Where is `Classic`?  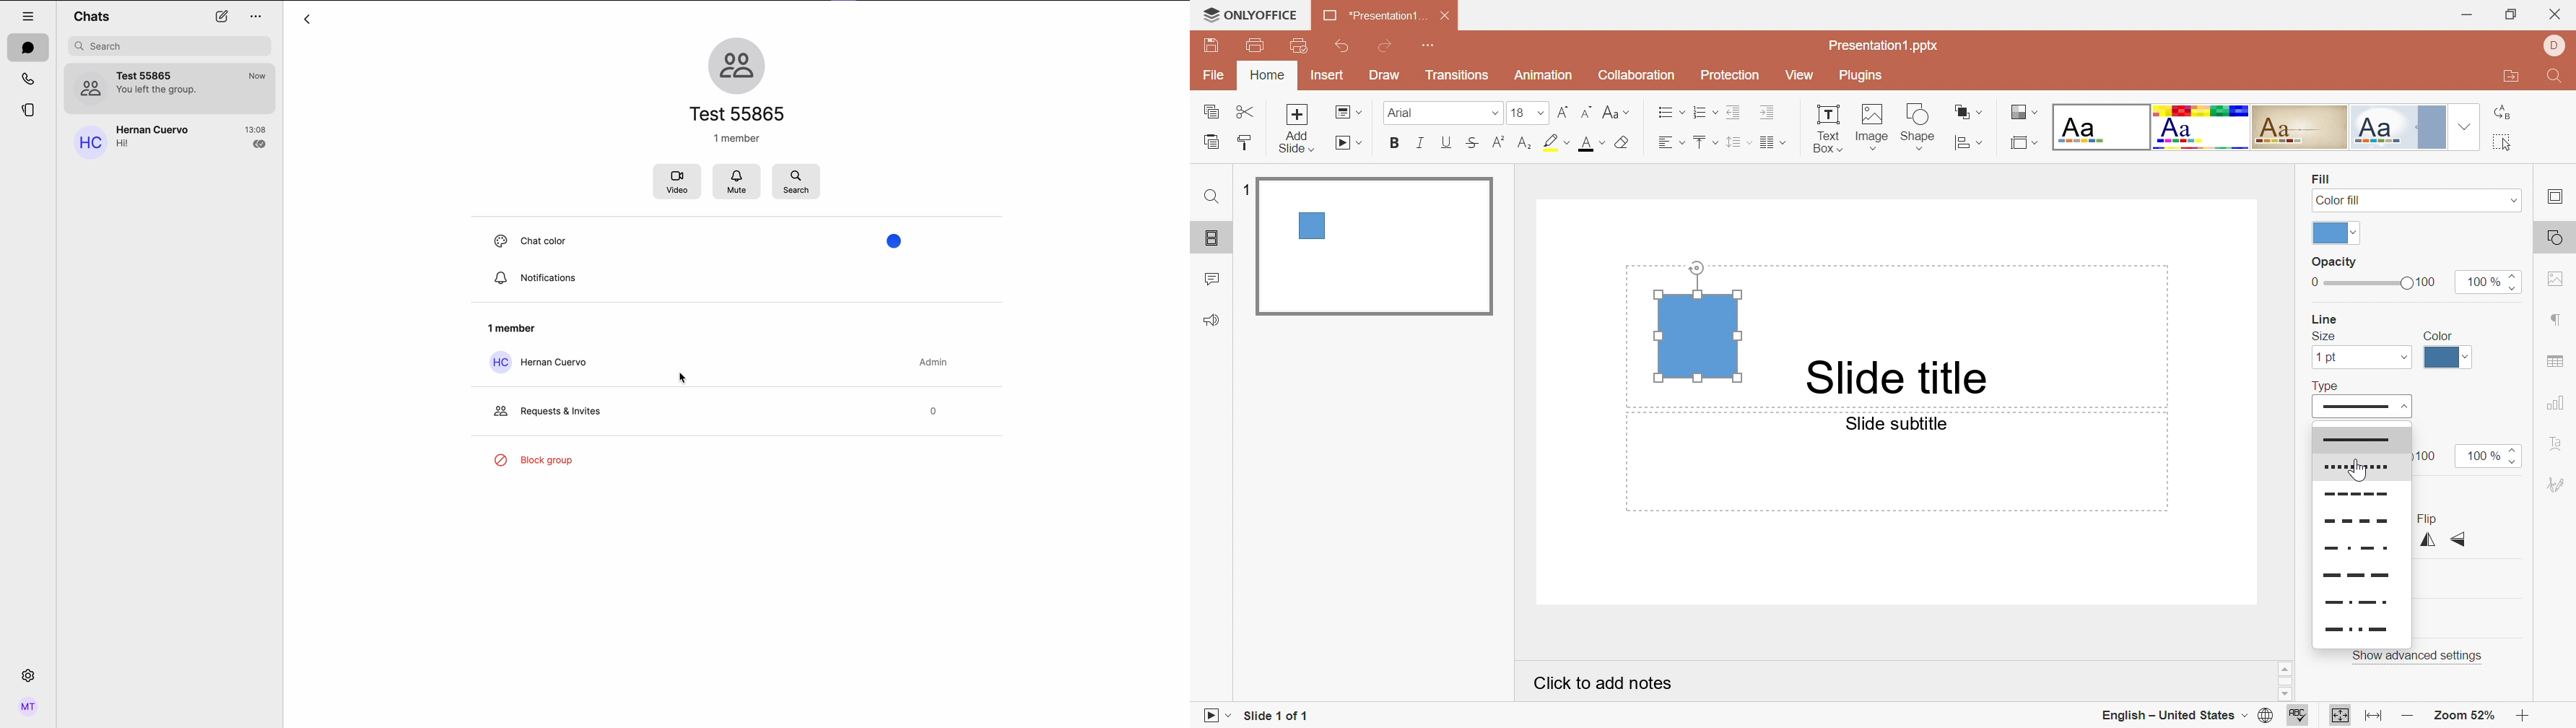
Classic is located at coordinates (2305, 127).